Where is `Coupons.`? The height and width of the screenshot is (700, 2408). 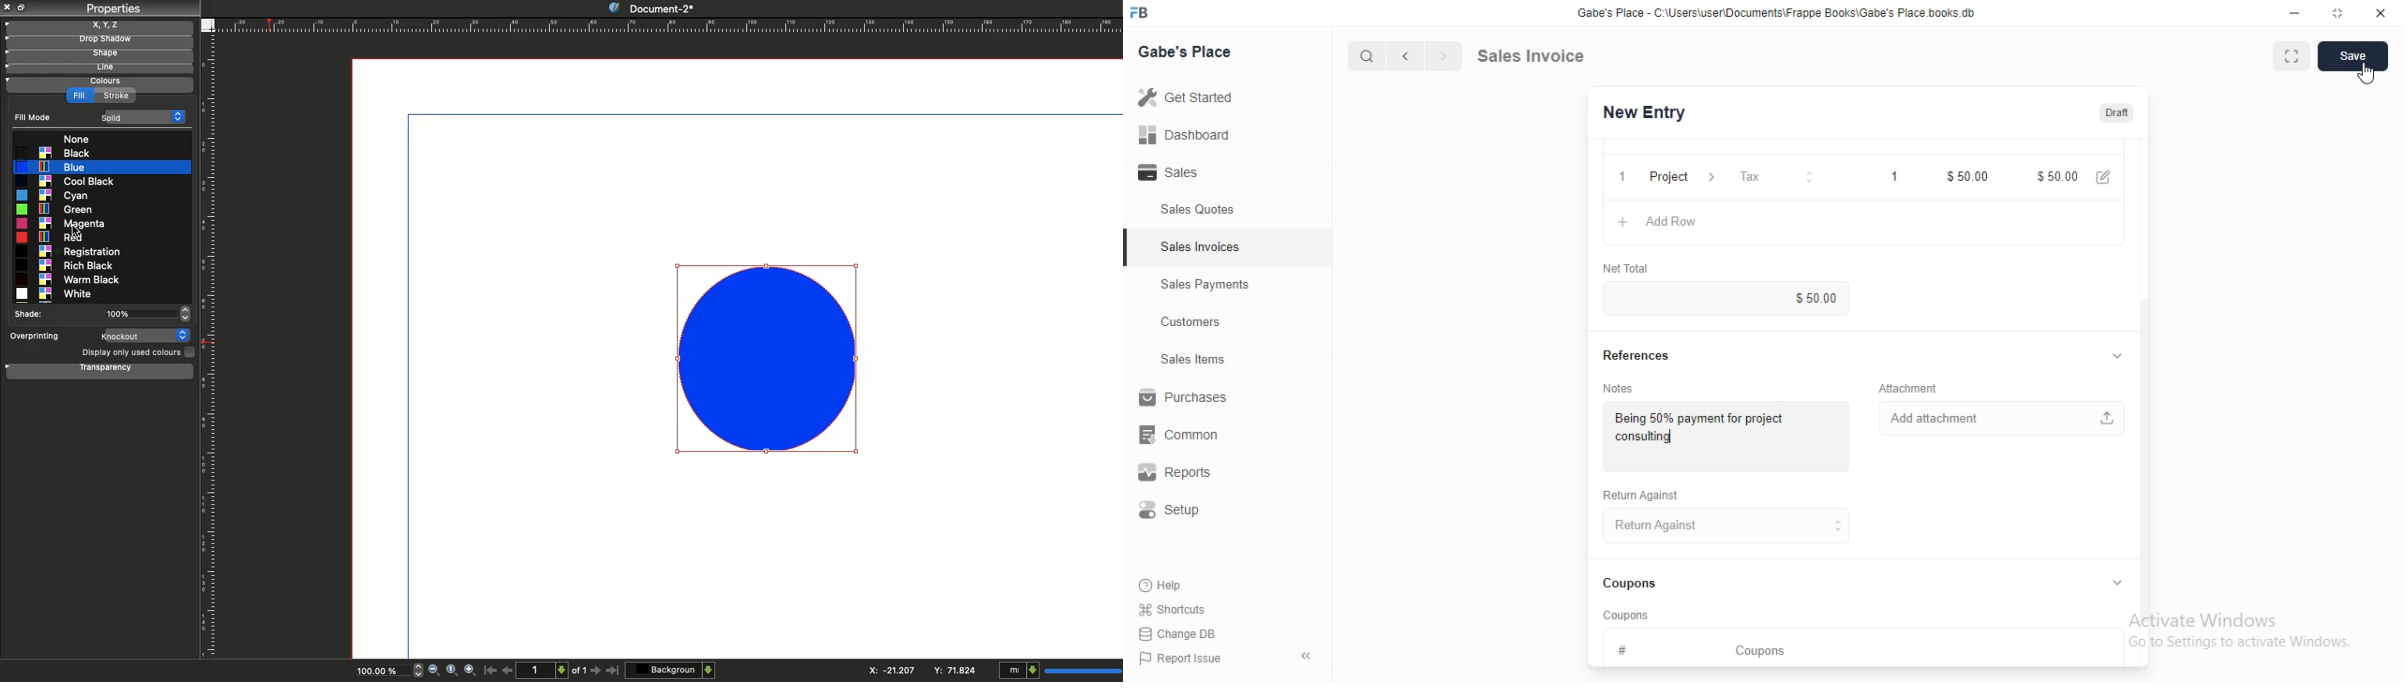
Coupons. is located at coordinates (1631, 584).